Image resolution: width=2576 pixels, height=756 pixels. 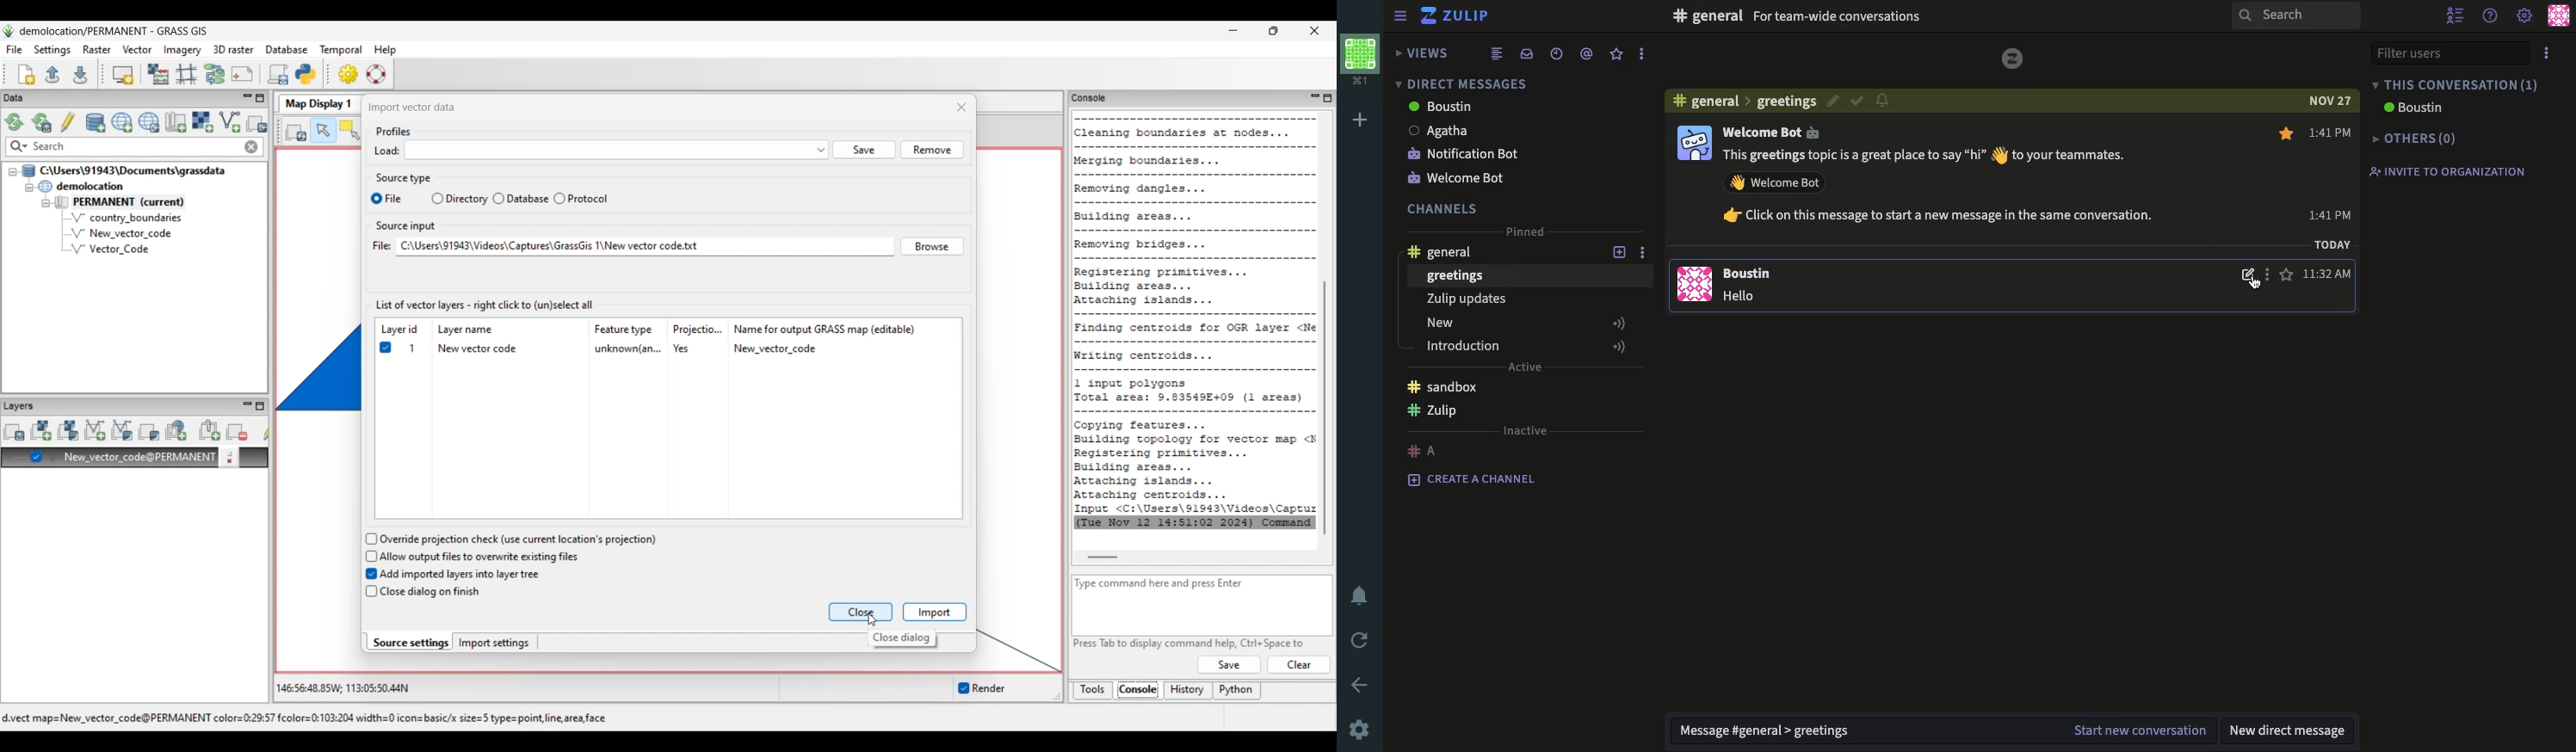 What do you see at coordinates (2256, 286) in the screenshot?
I see `cursor` at bounding box center [2256, 286].